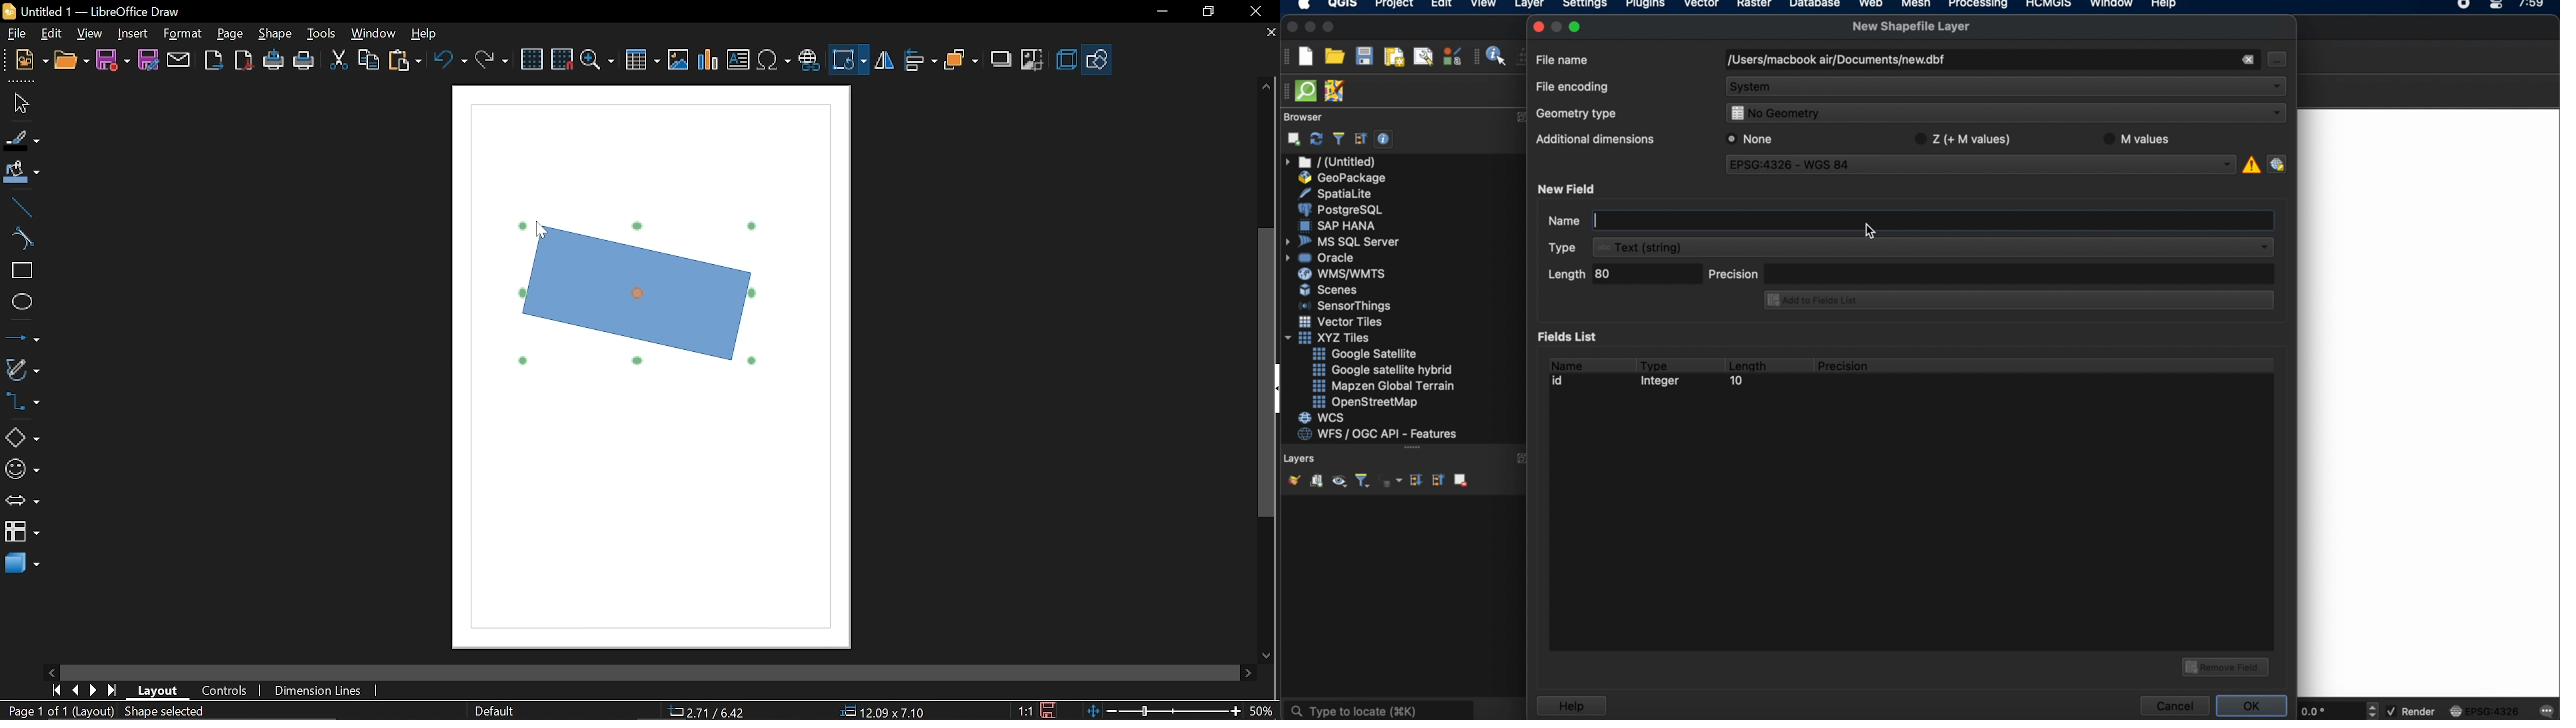 The height and width of the screenshot is (728, 2576). I want to click on Insert chart, so click(707, 60).